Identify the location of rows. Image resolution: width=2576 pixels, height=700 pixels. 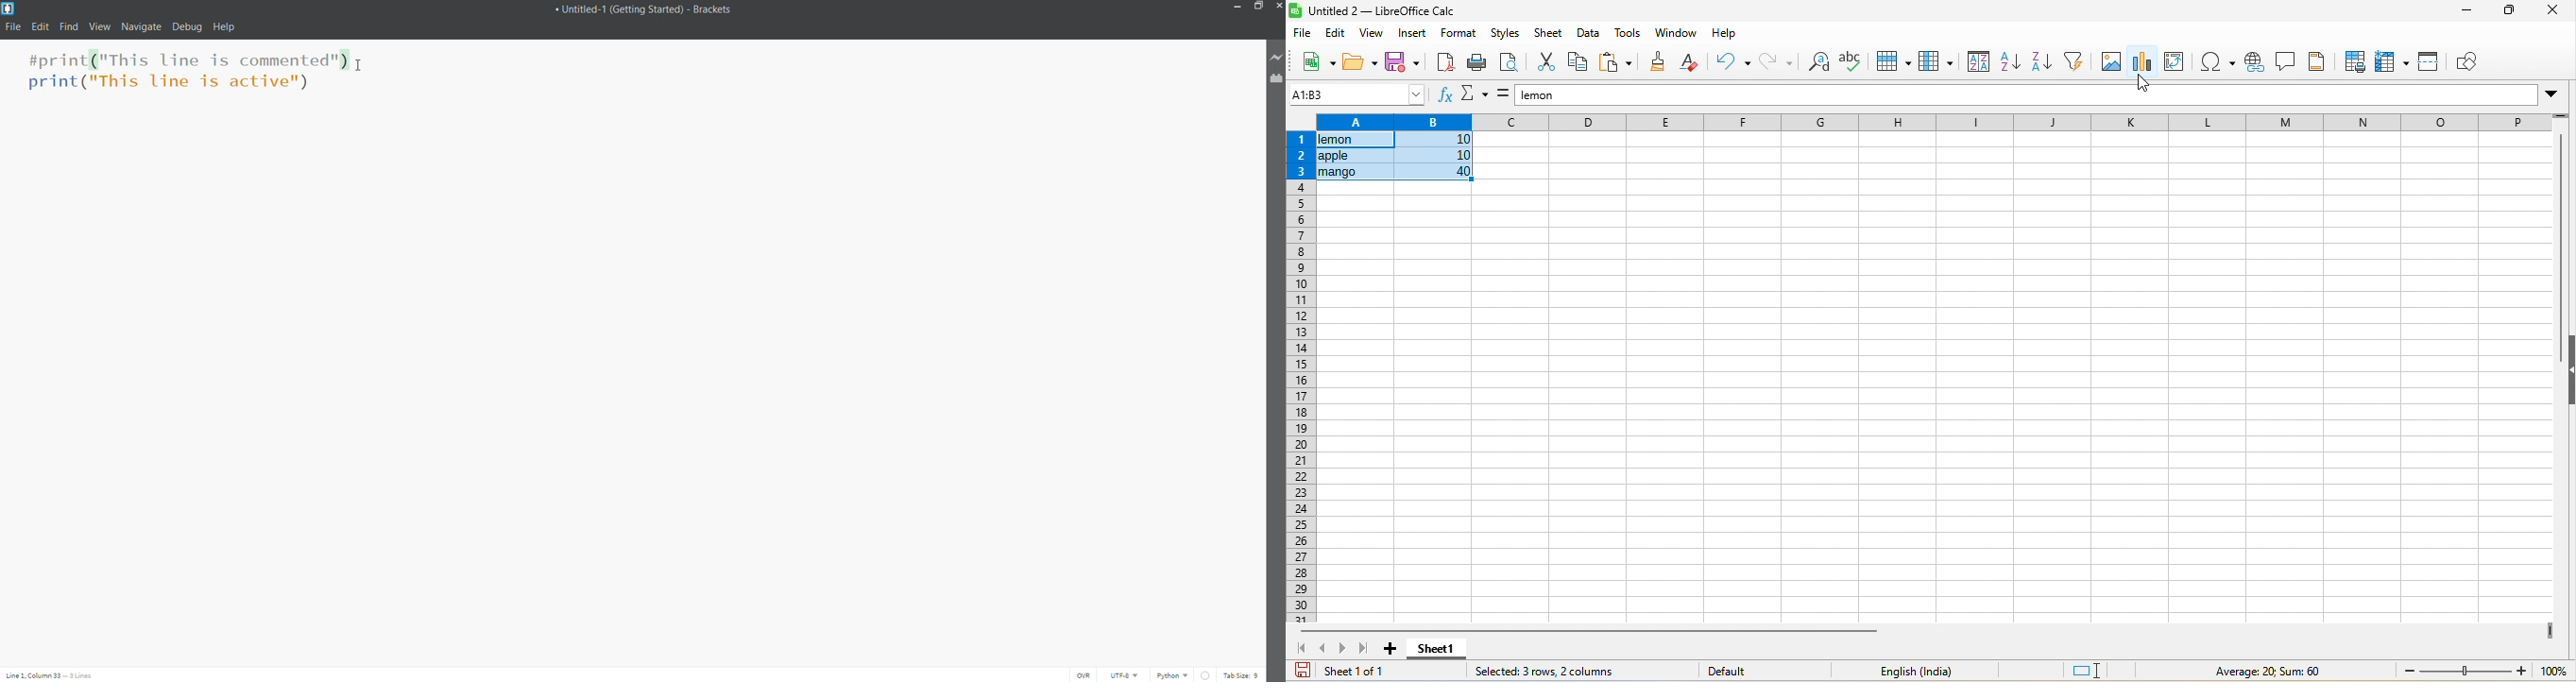
(1300, 377).